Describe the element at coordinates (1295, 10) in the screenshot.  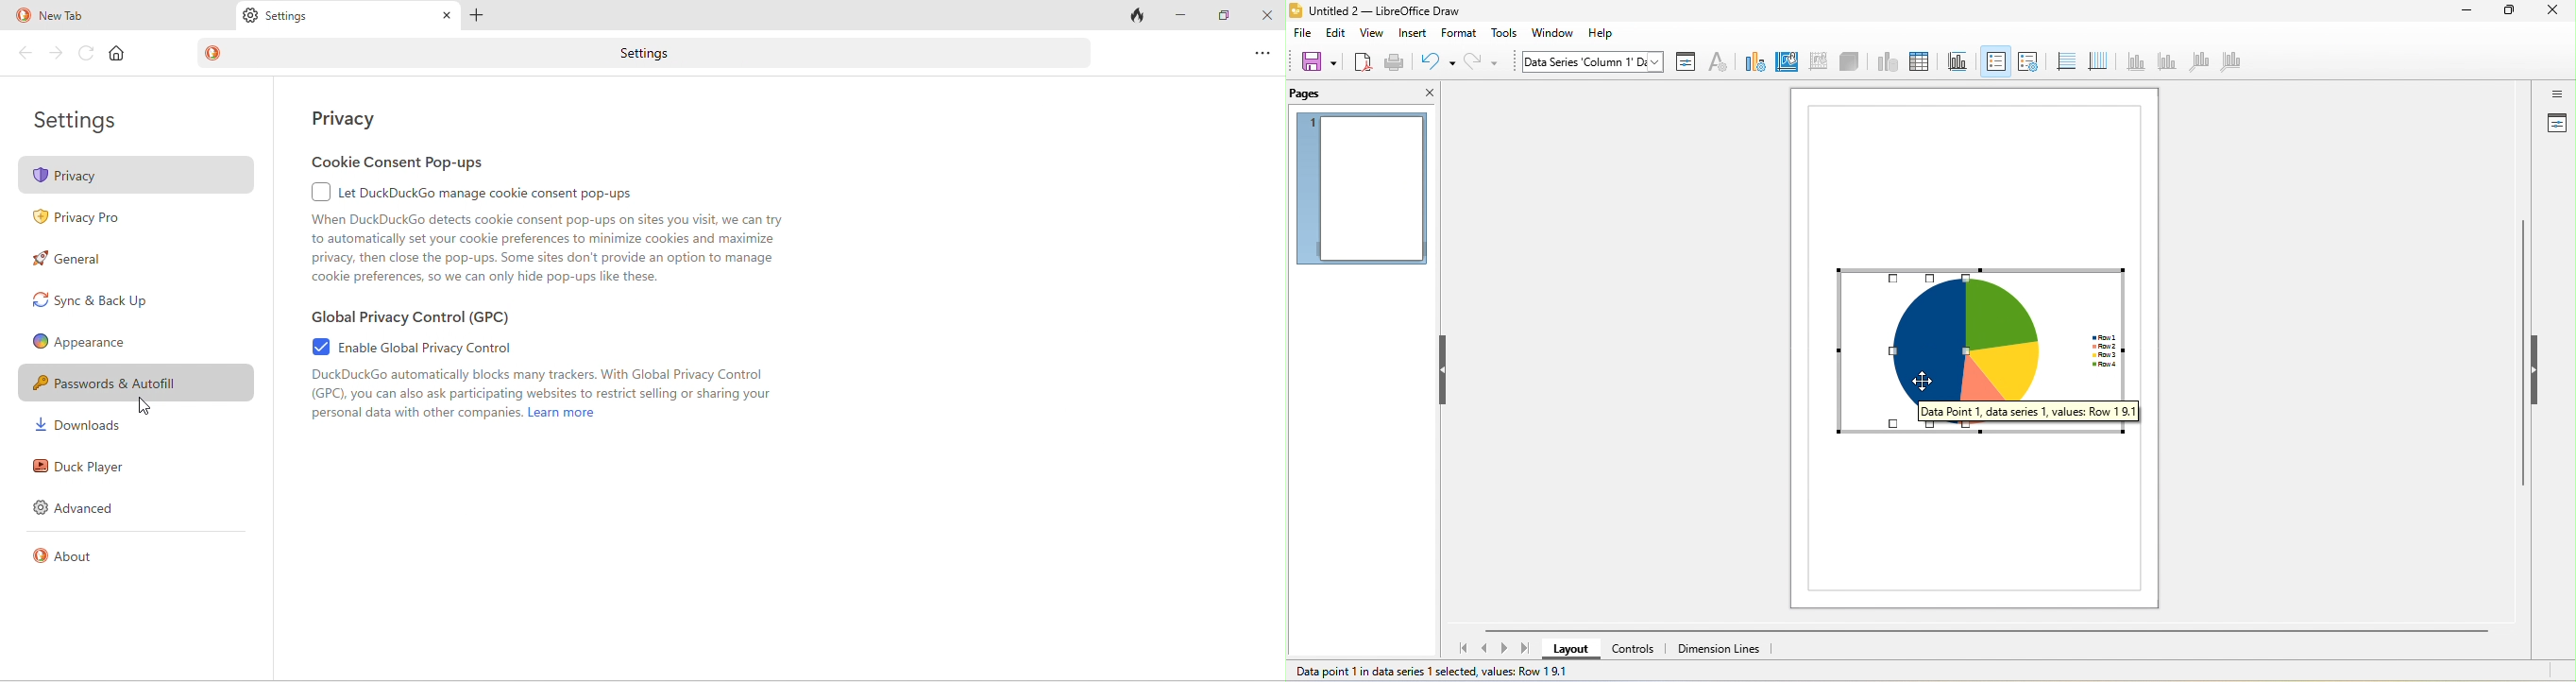
I see `libre office draw logo` at that location.